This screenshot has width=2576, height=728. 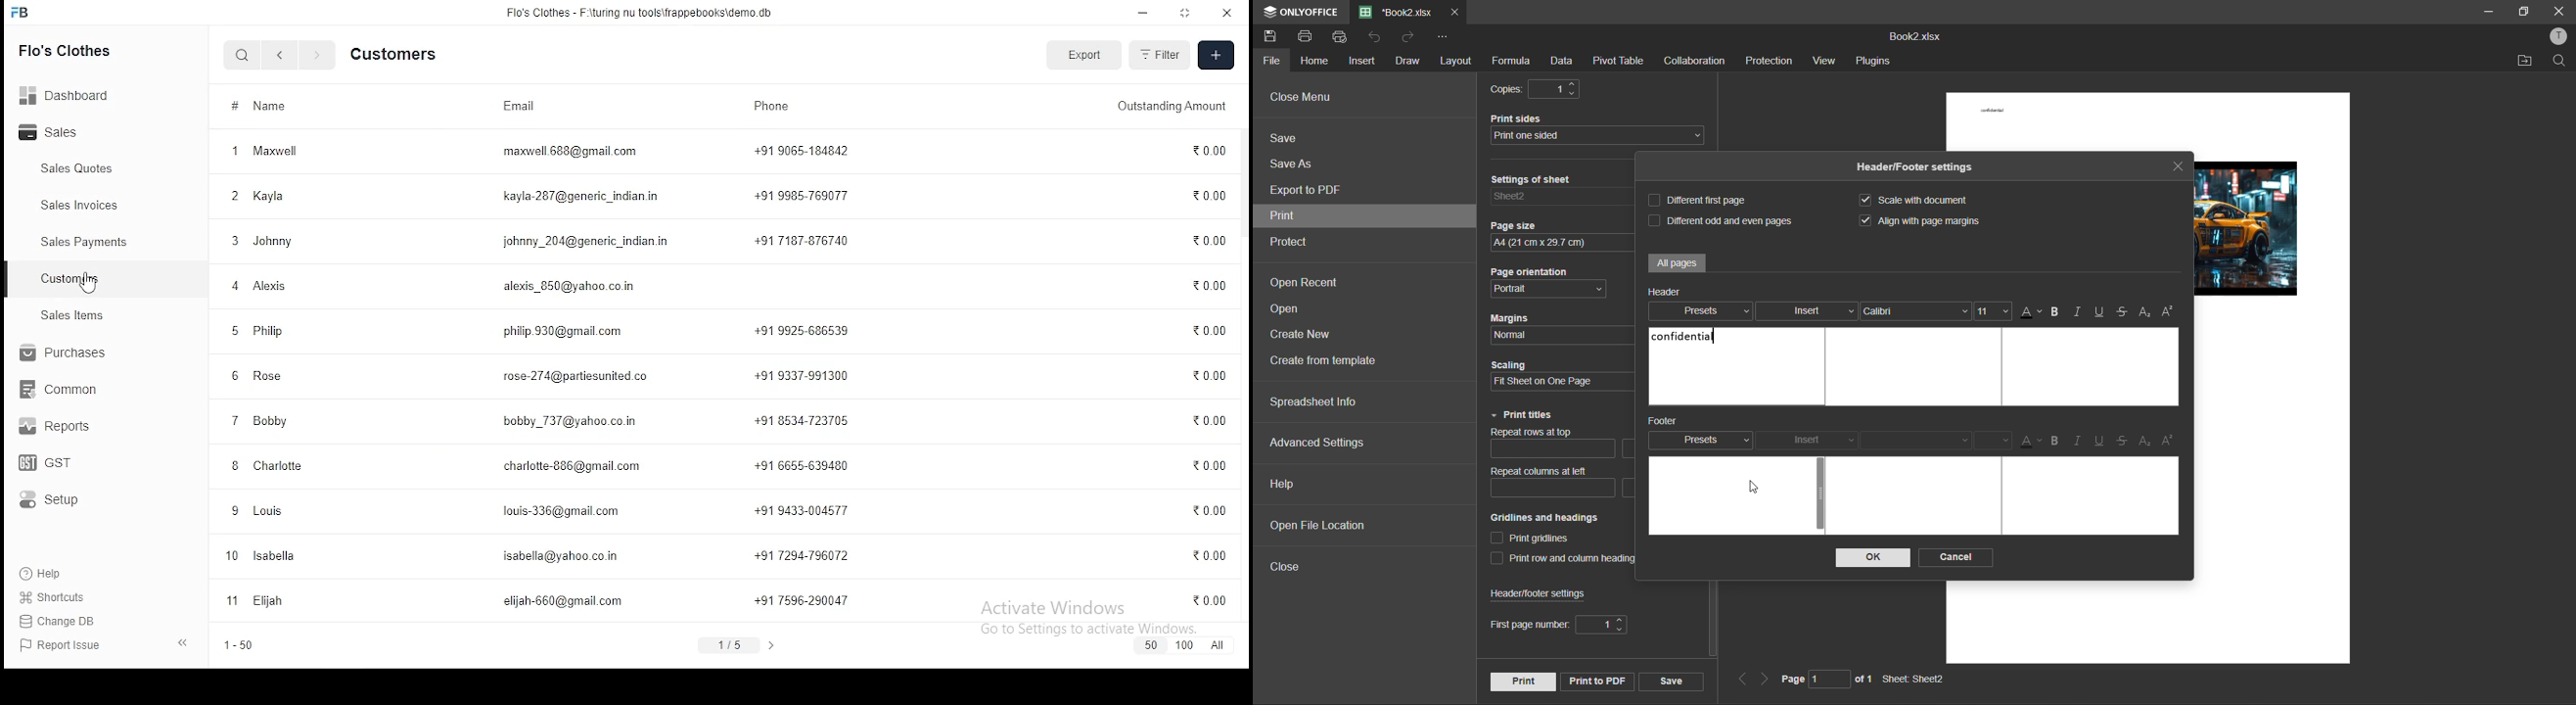 What do you see at coordinates (392, 55) in the screenshot?
I see `customers` at bounding box center [392, 55].